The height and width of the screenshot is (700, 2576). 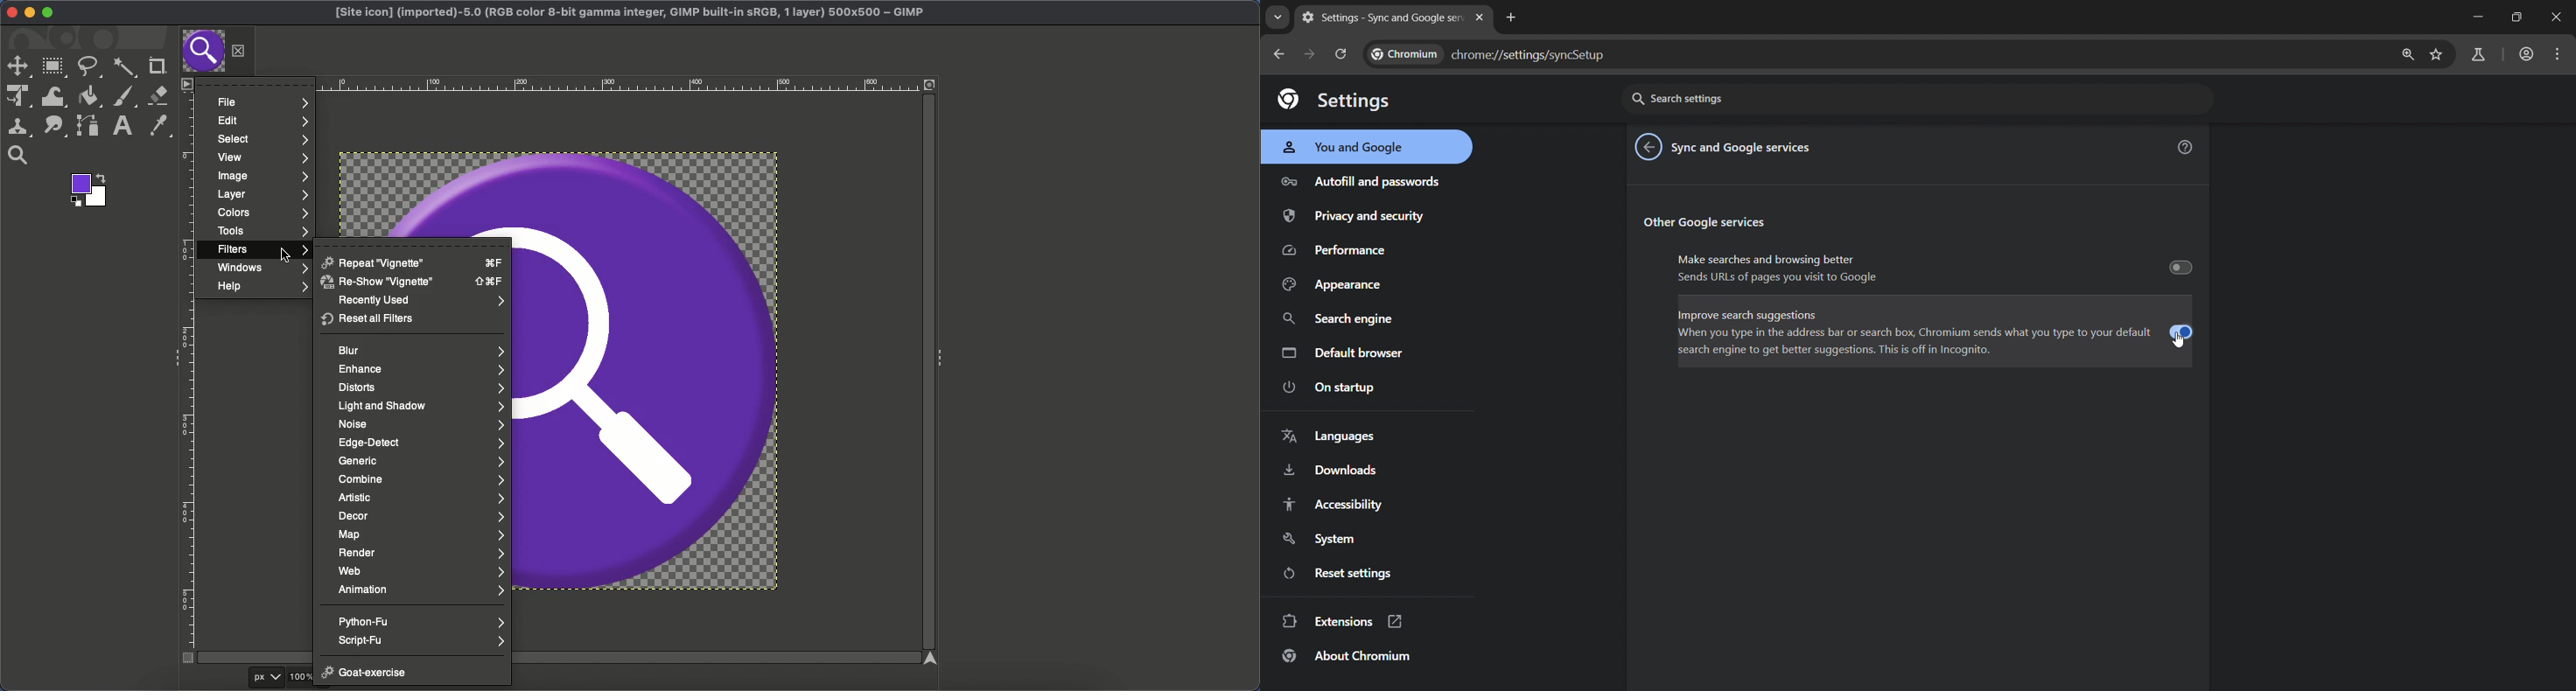 What do you see at coordinates (420, 534) in the screenshot?
I see `Map` at bounding box center [420, 534].